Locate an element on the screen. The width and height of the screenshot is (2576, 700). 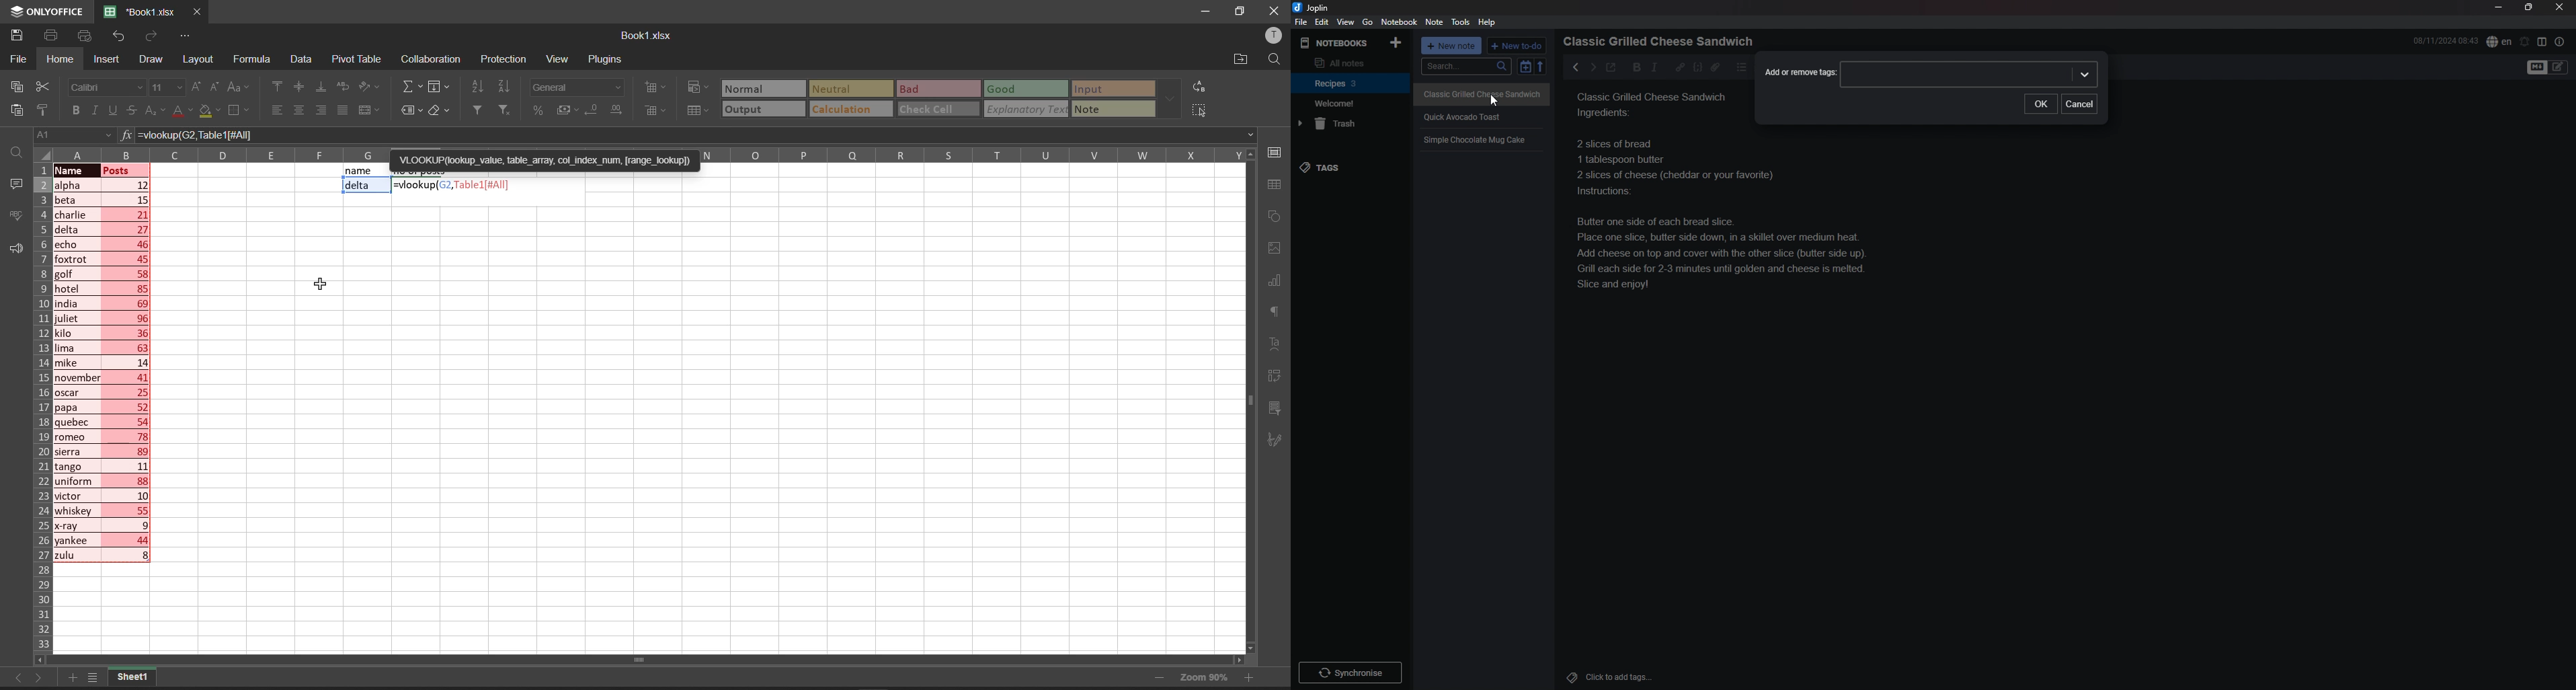
all notes is located at coordinates (1348, 62).